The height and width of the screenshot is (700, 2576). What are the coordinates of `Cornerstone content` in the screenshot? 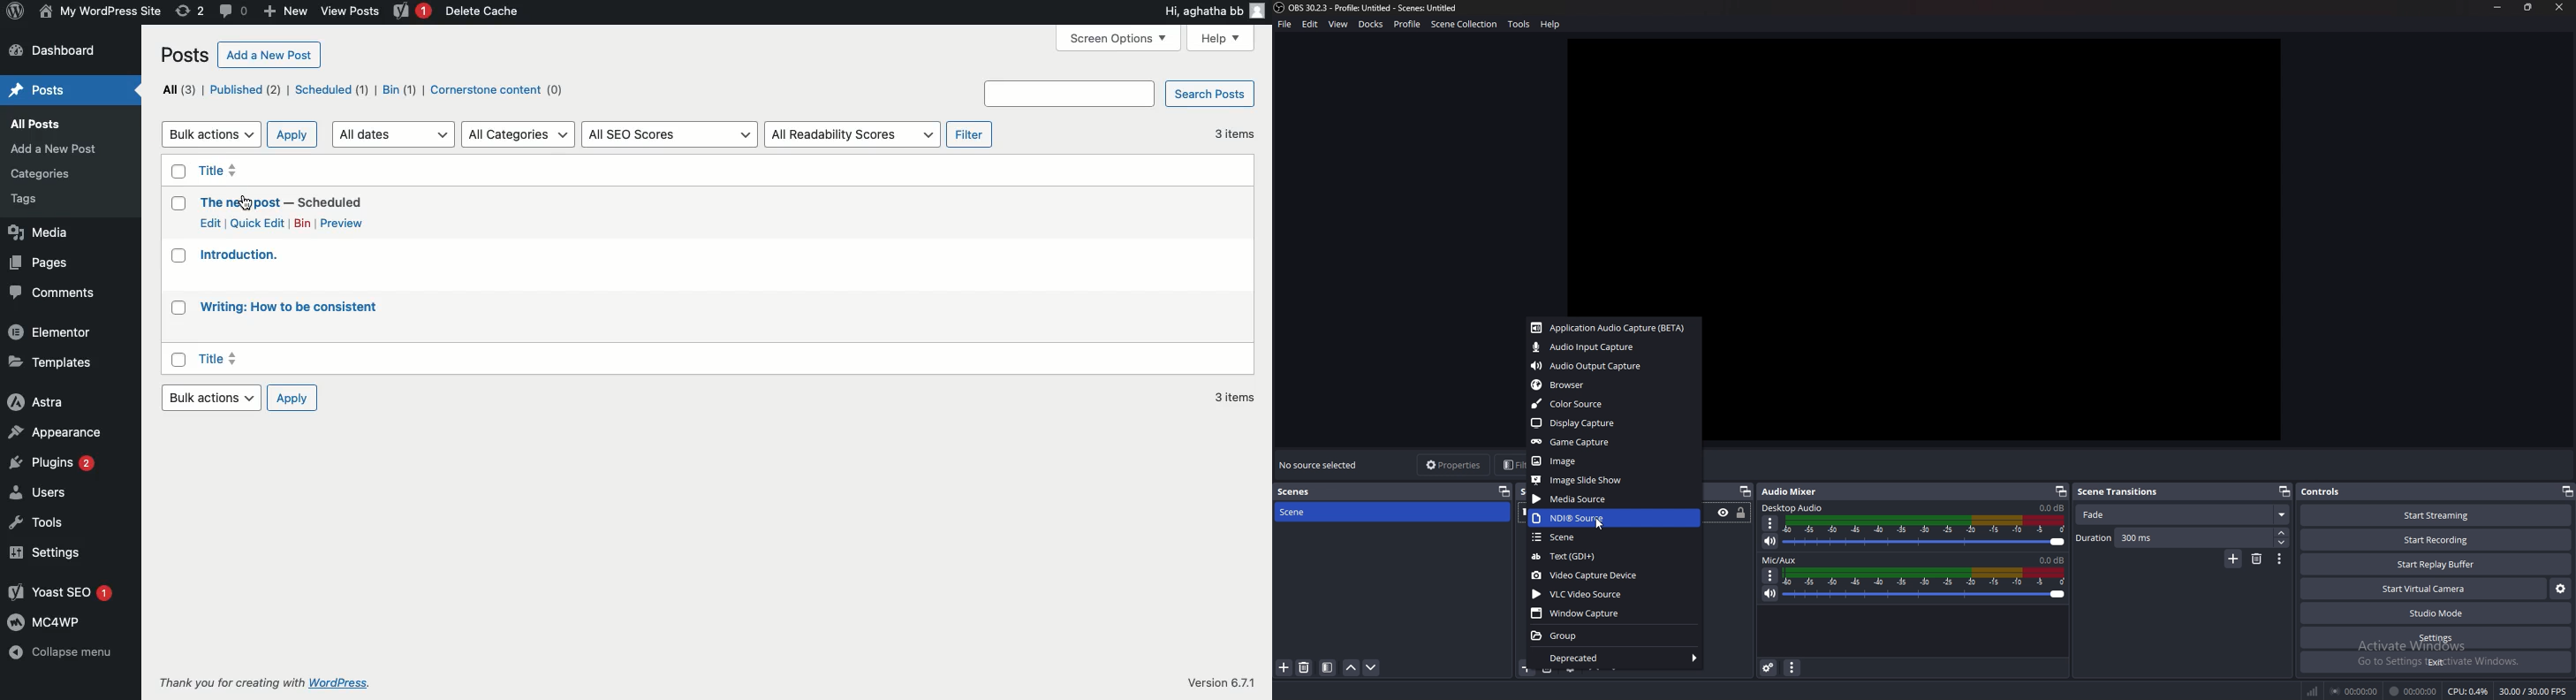 It's located at (494, 88).